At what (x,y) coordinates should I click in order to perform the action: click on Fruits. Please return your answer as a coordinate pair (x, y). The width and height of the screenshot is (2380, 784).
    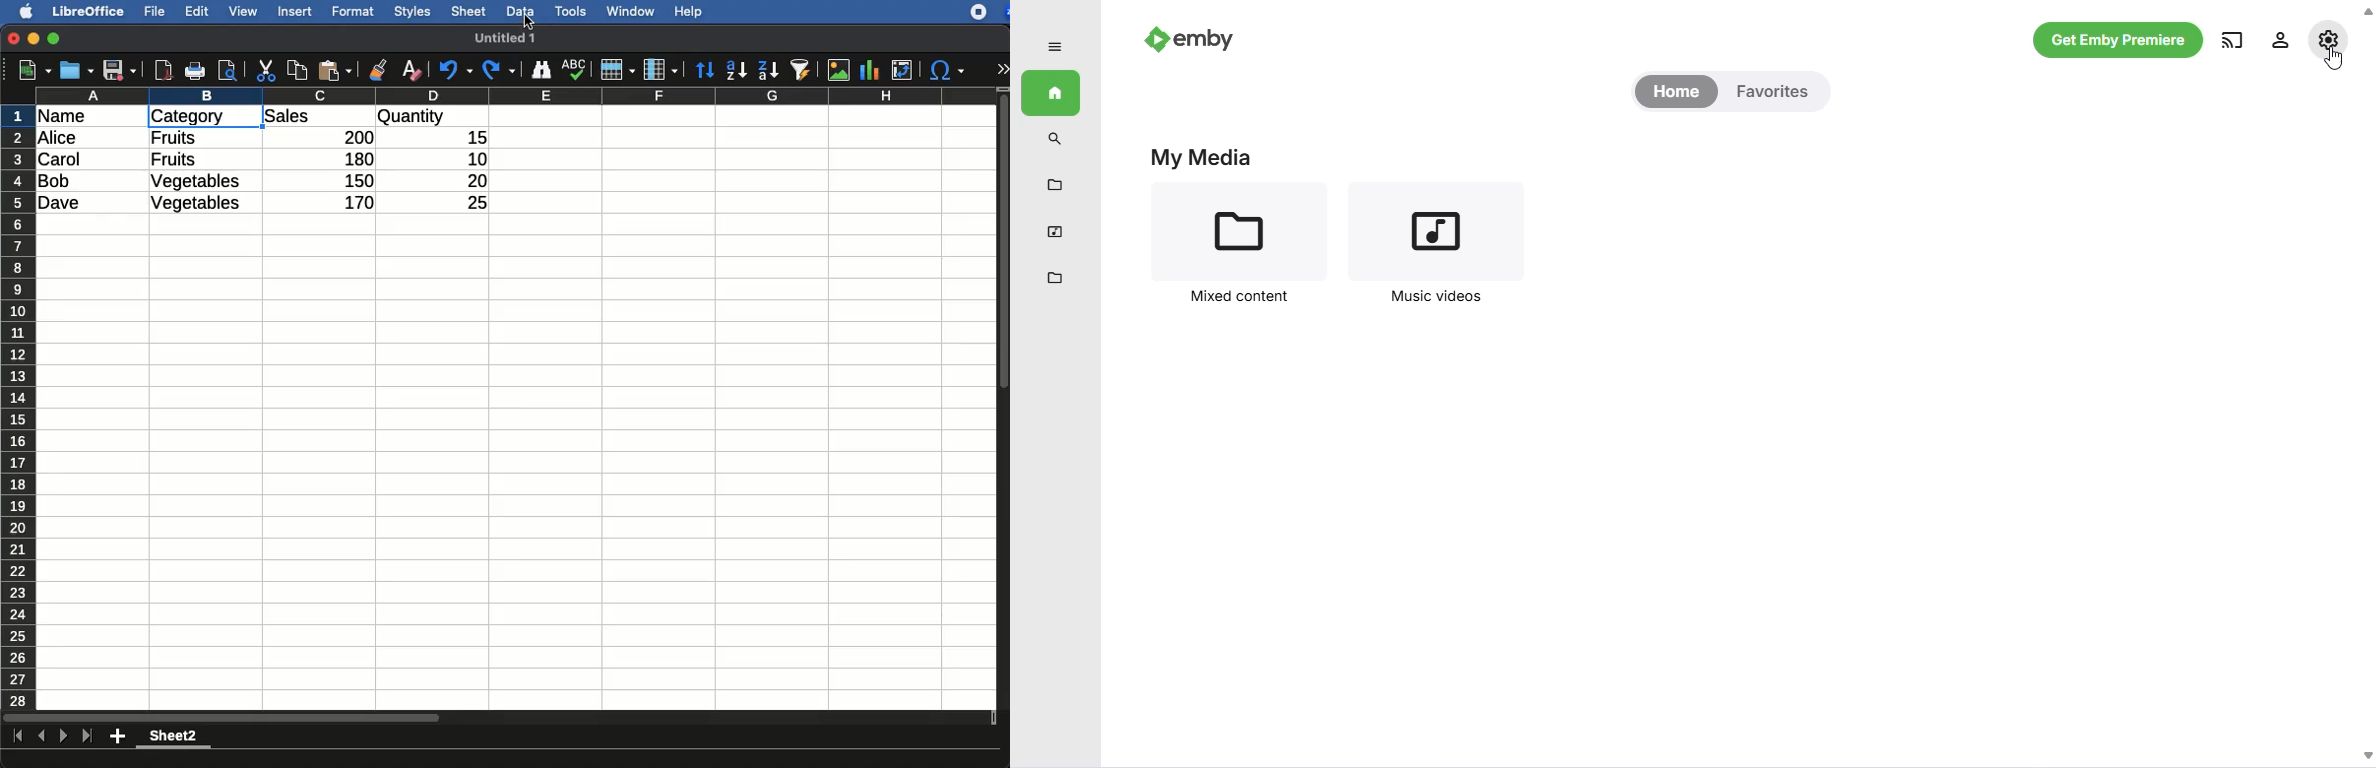
    Looking at the image, I should click on (174, 137).